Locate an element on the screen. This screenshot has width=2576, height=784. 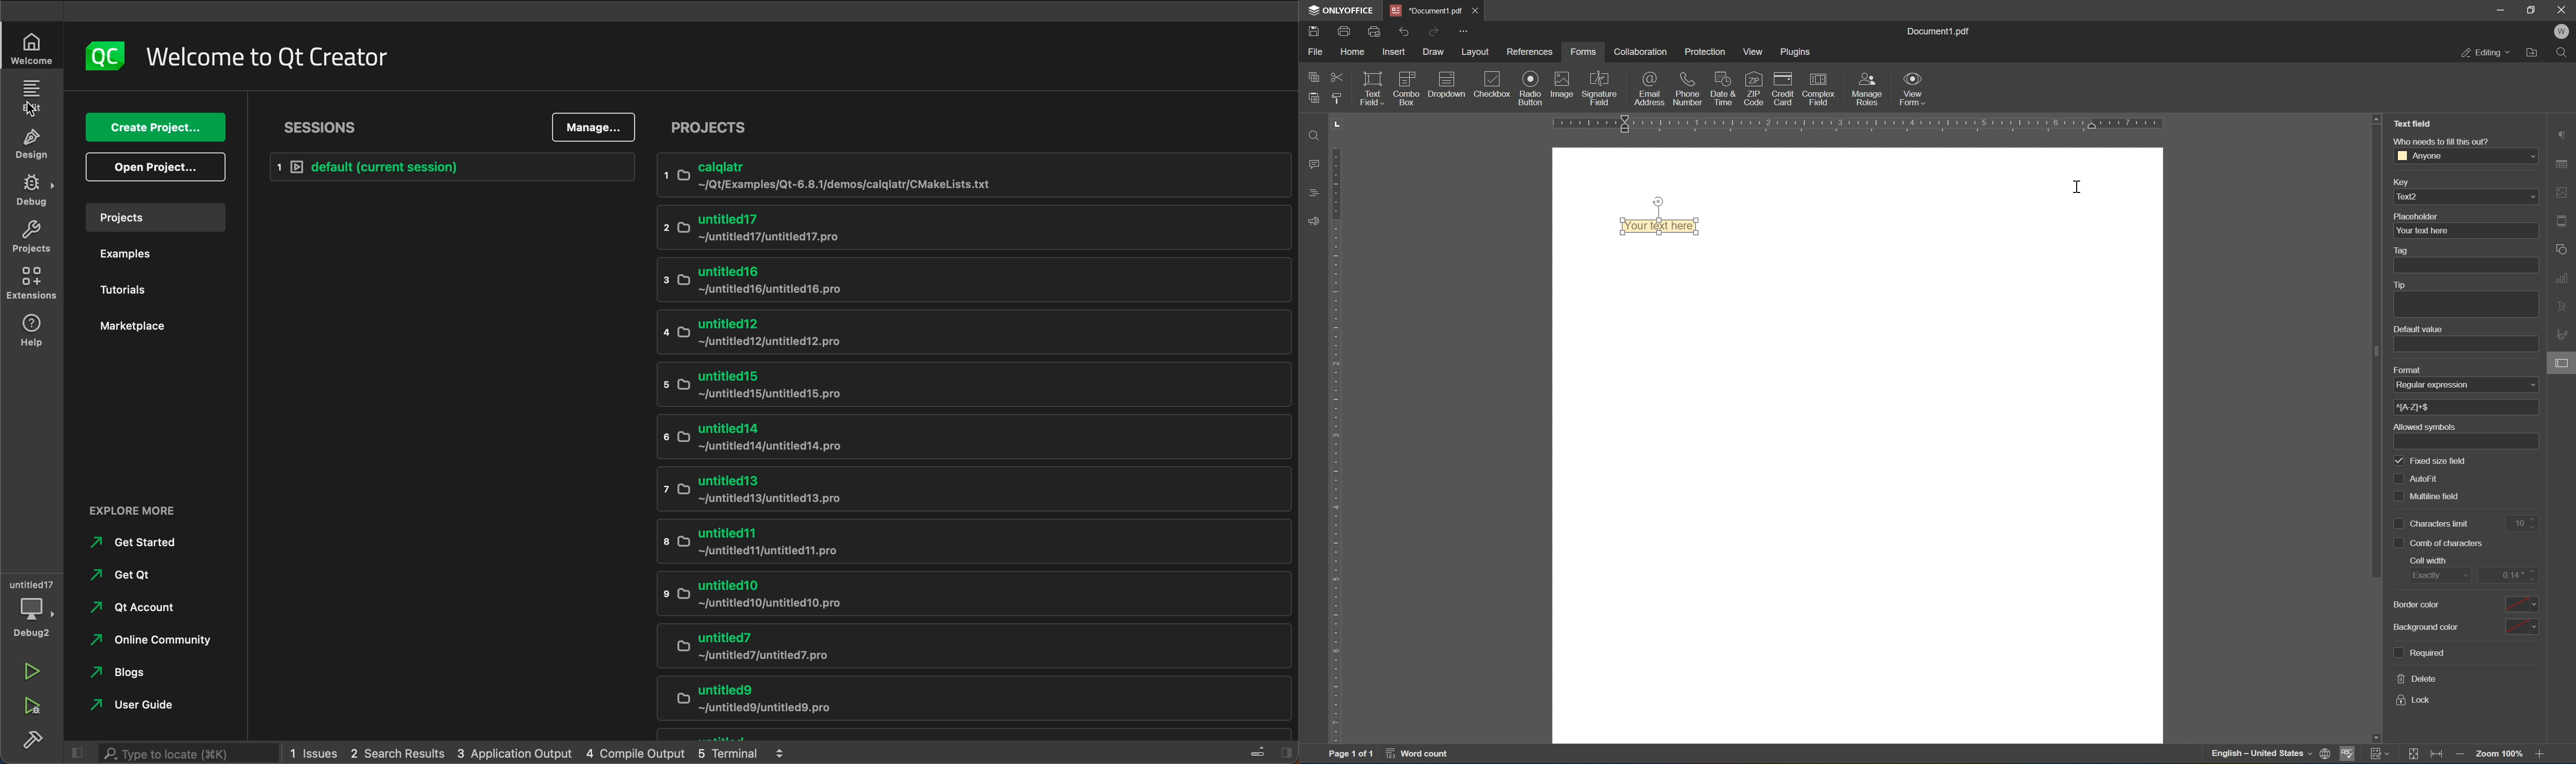
build is located at coordinates (31, 739).